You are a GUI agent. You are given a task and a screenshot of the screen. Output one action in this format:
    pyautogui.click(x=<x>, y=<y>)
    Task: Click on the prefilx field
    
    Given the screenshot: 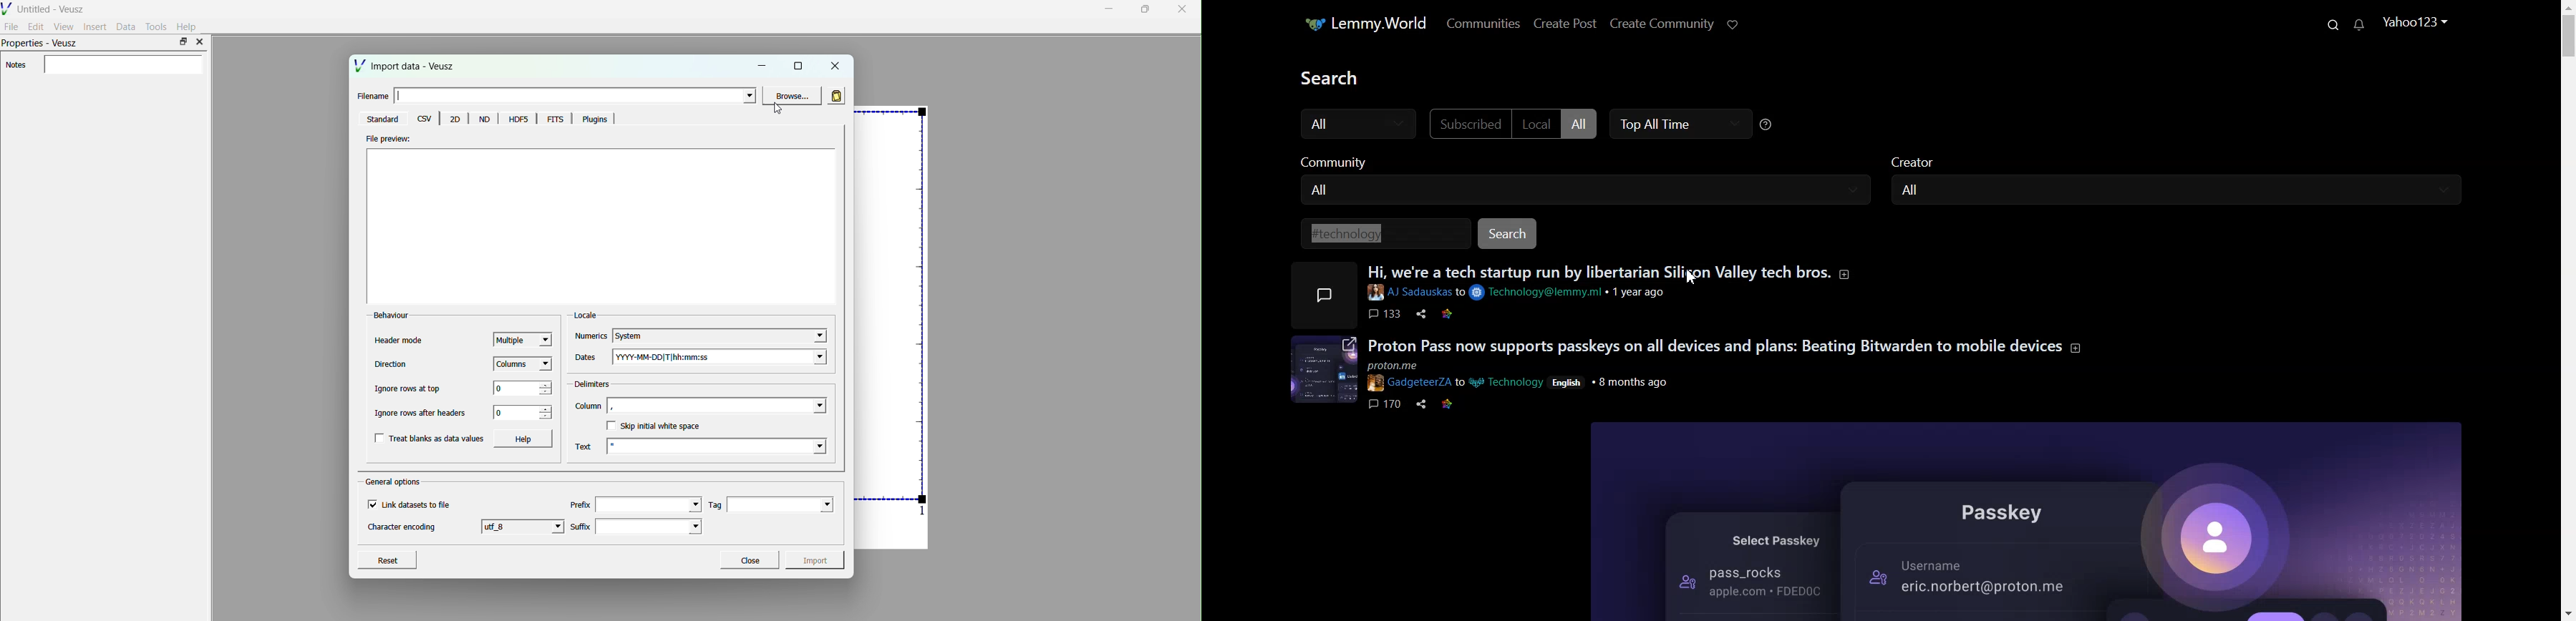 What is the action you would take?
    pyautogui.click(x=647, y=505)
    